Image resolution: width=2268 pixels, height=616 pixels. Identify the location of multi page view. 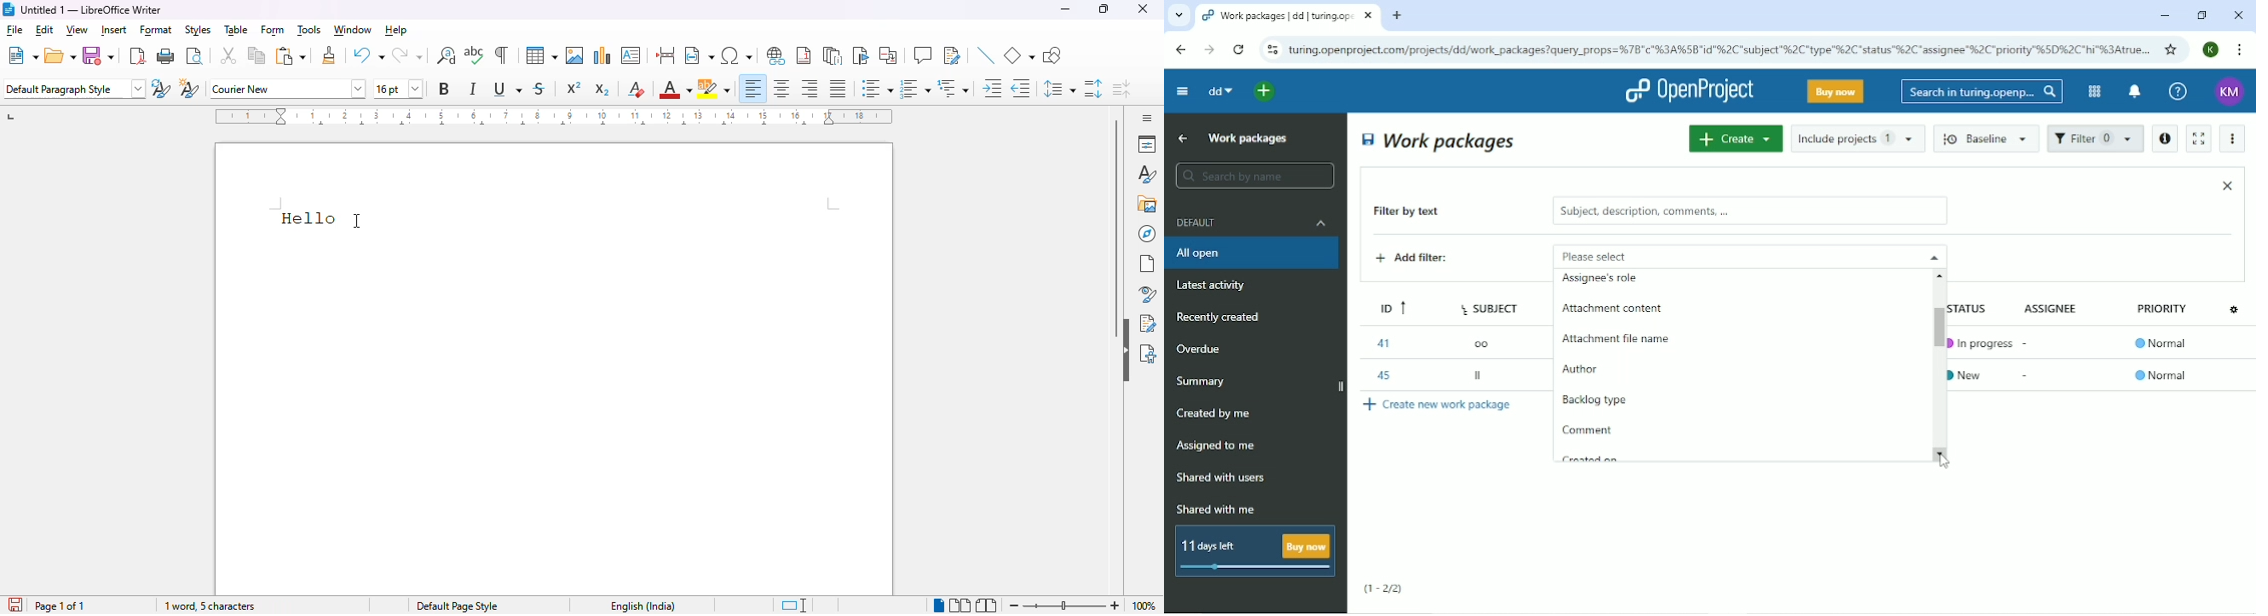
(961, 605).